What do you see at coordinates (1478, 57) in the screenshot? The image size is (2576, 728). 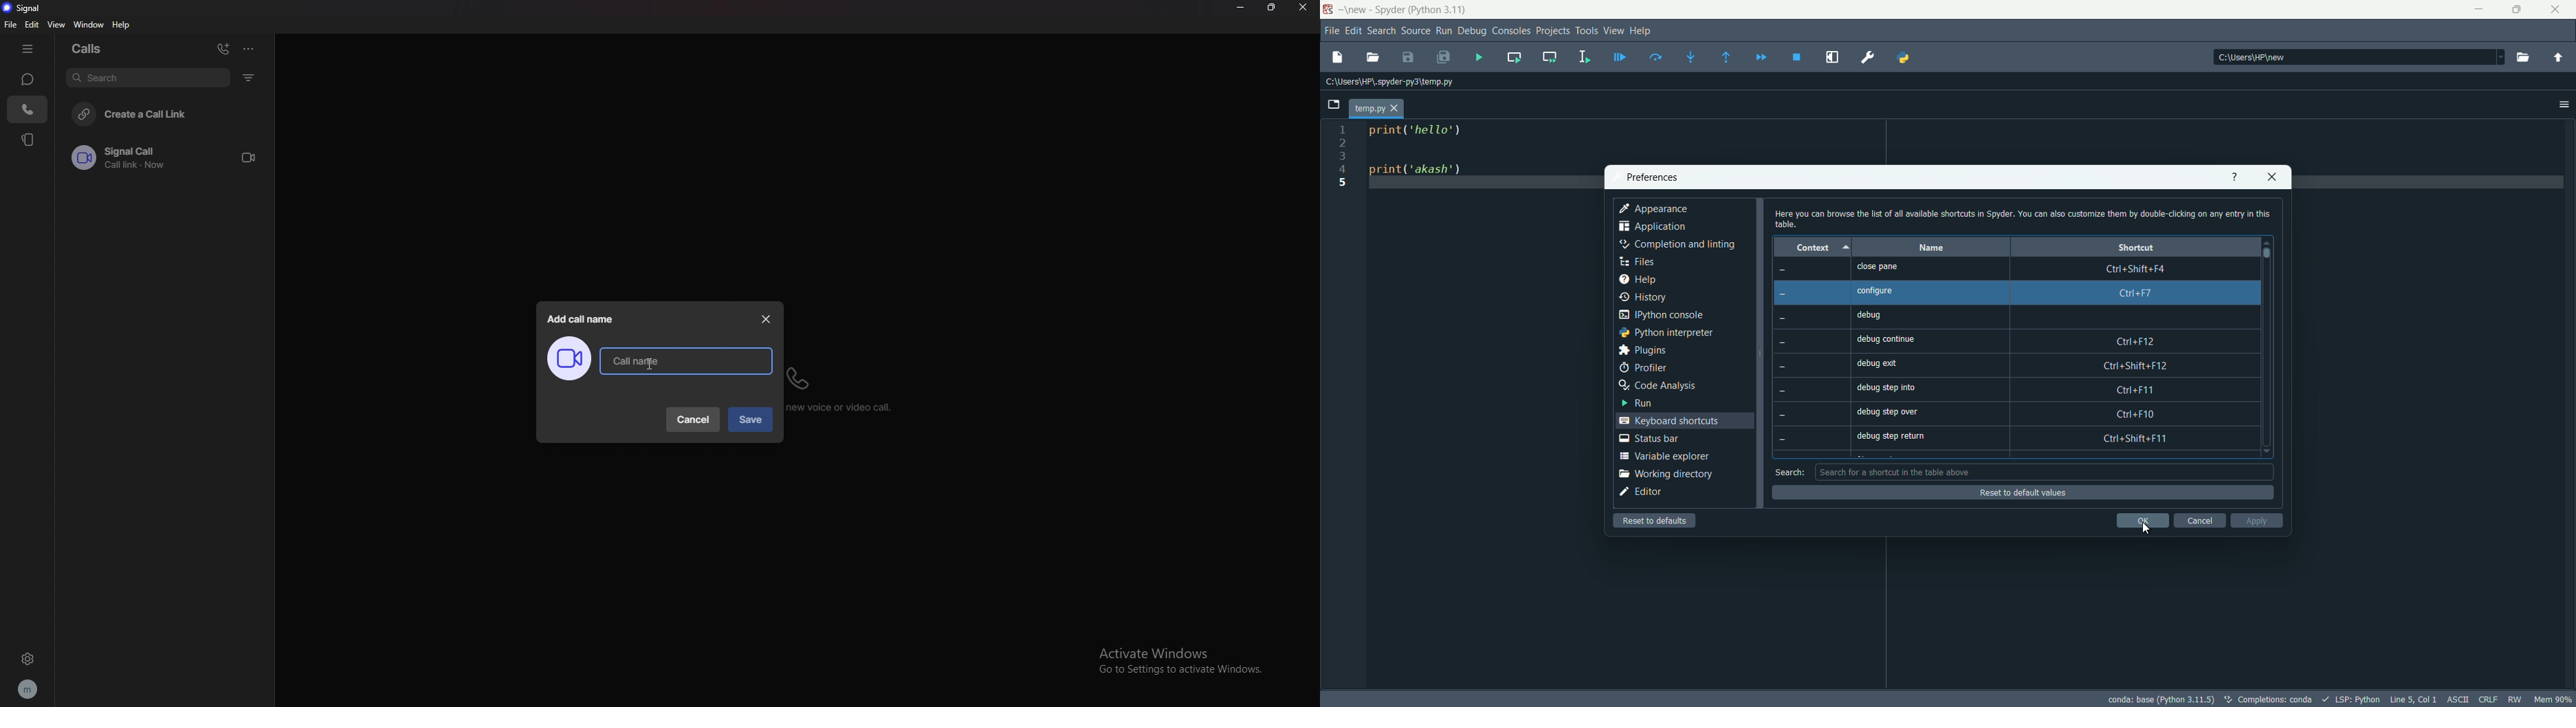 I see `run file` at bounding box center [1478, 57].